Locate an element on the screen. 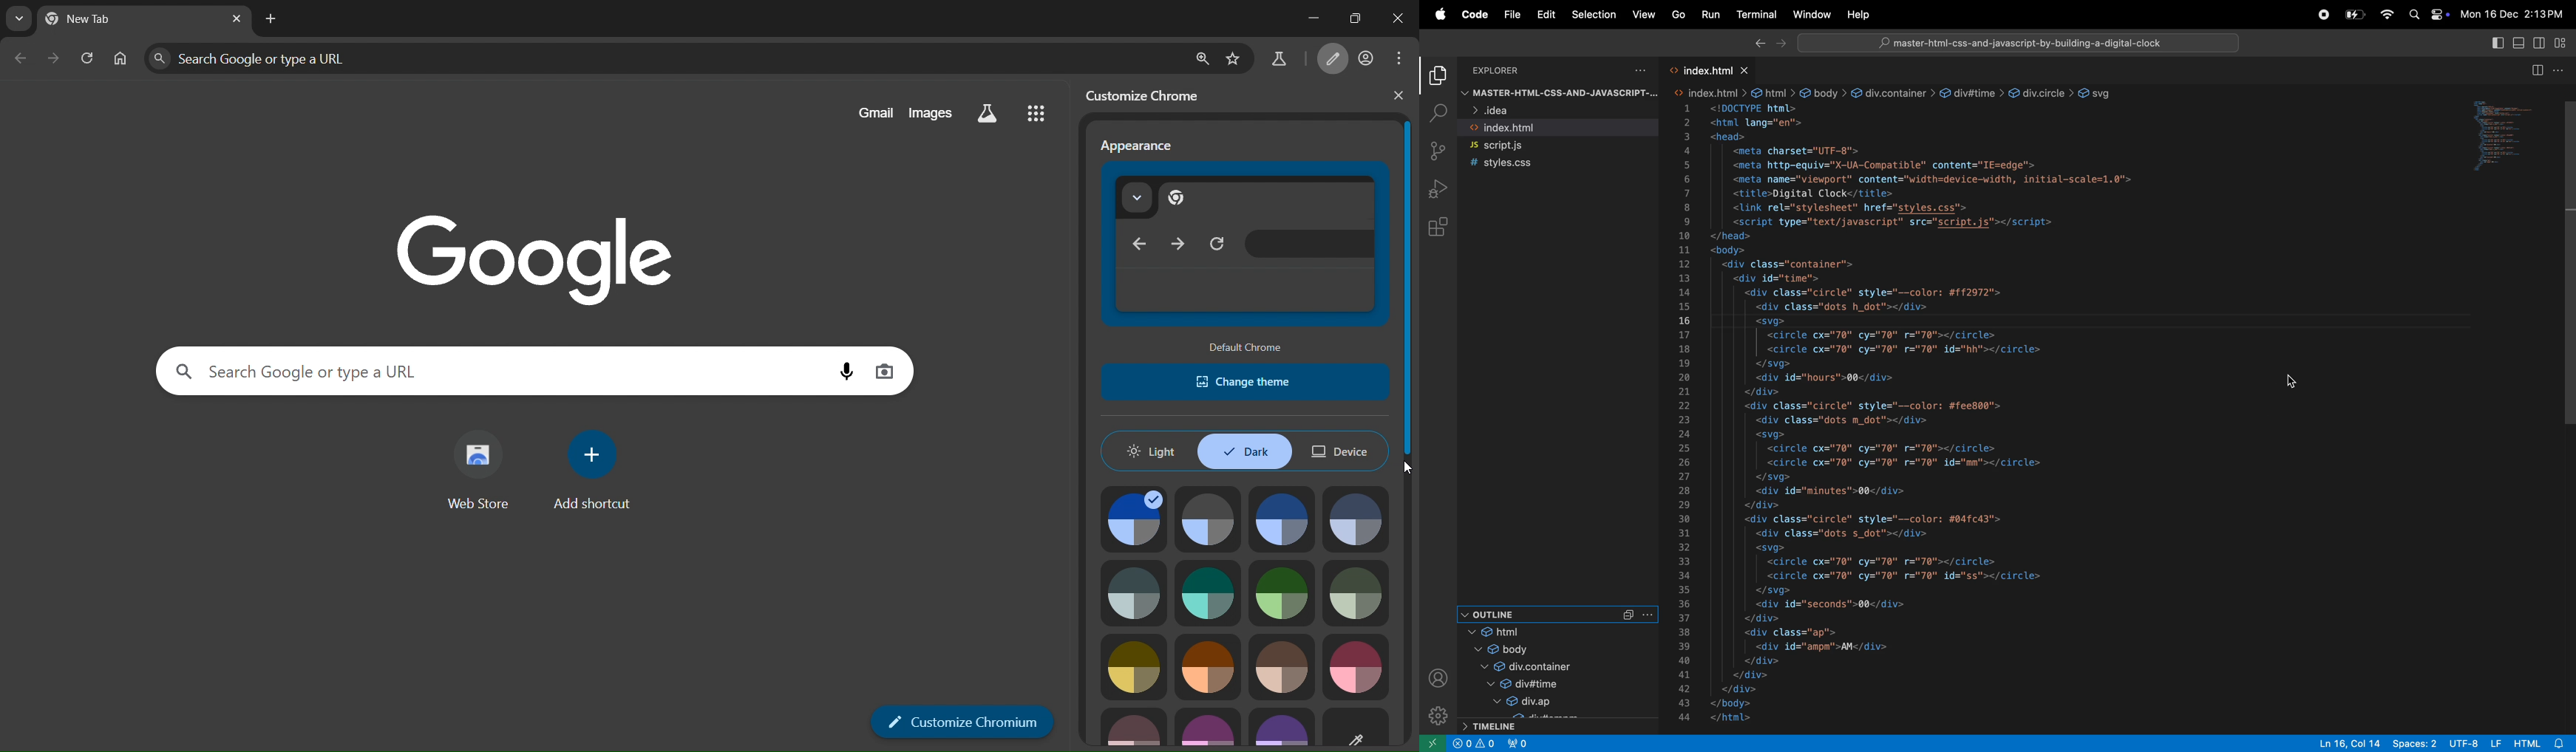 Image resolution: width=2576 pixels, height=756 pixels. index.html is located at coordinates (1557, 128).